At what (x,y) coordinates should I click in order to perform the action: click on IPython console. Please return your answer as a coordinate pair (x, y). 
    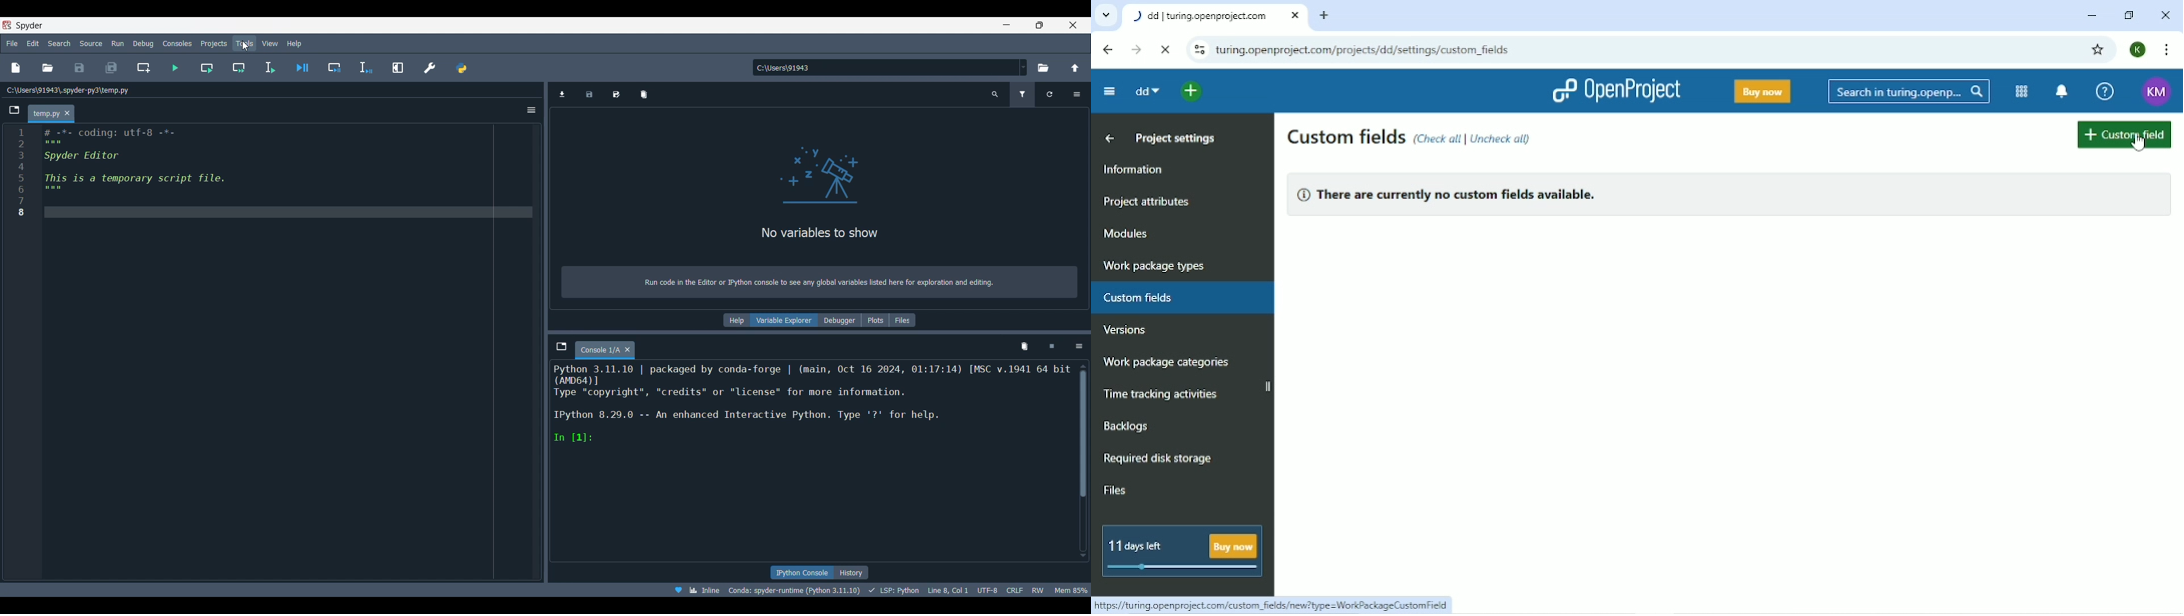
    Looking at the image, I should click on (799, 572).